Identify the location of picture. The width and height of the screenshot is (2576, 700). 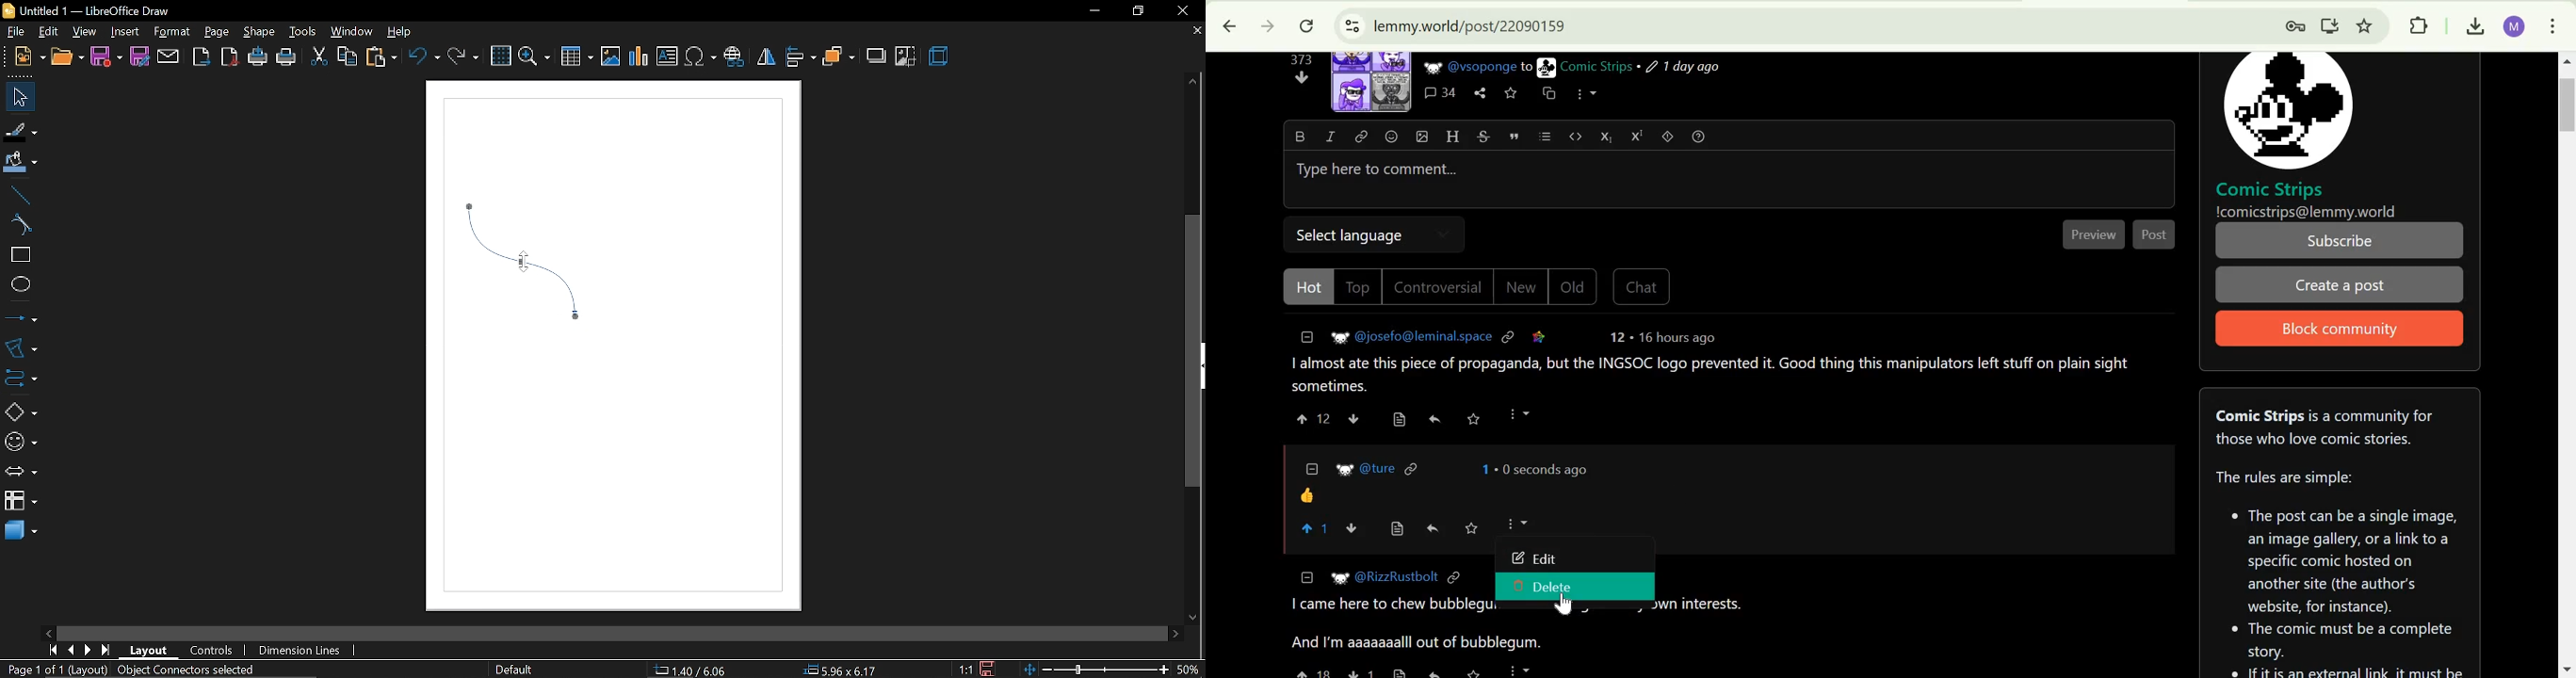
(1345, 470).